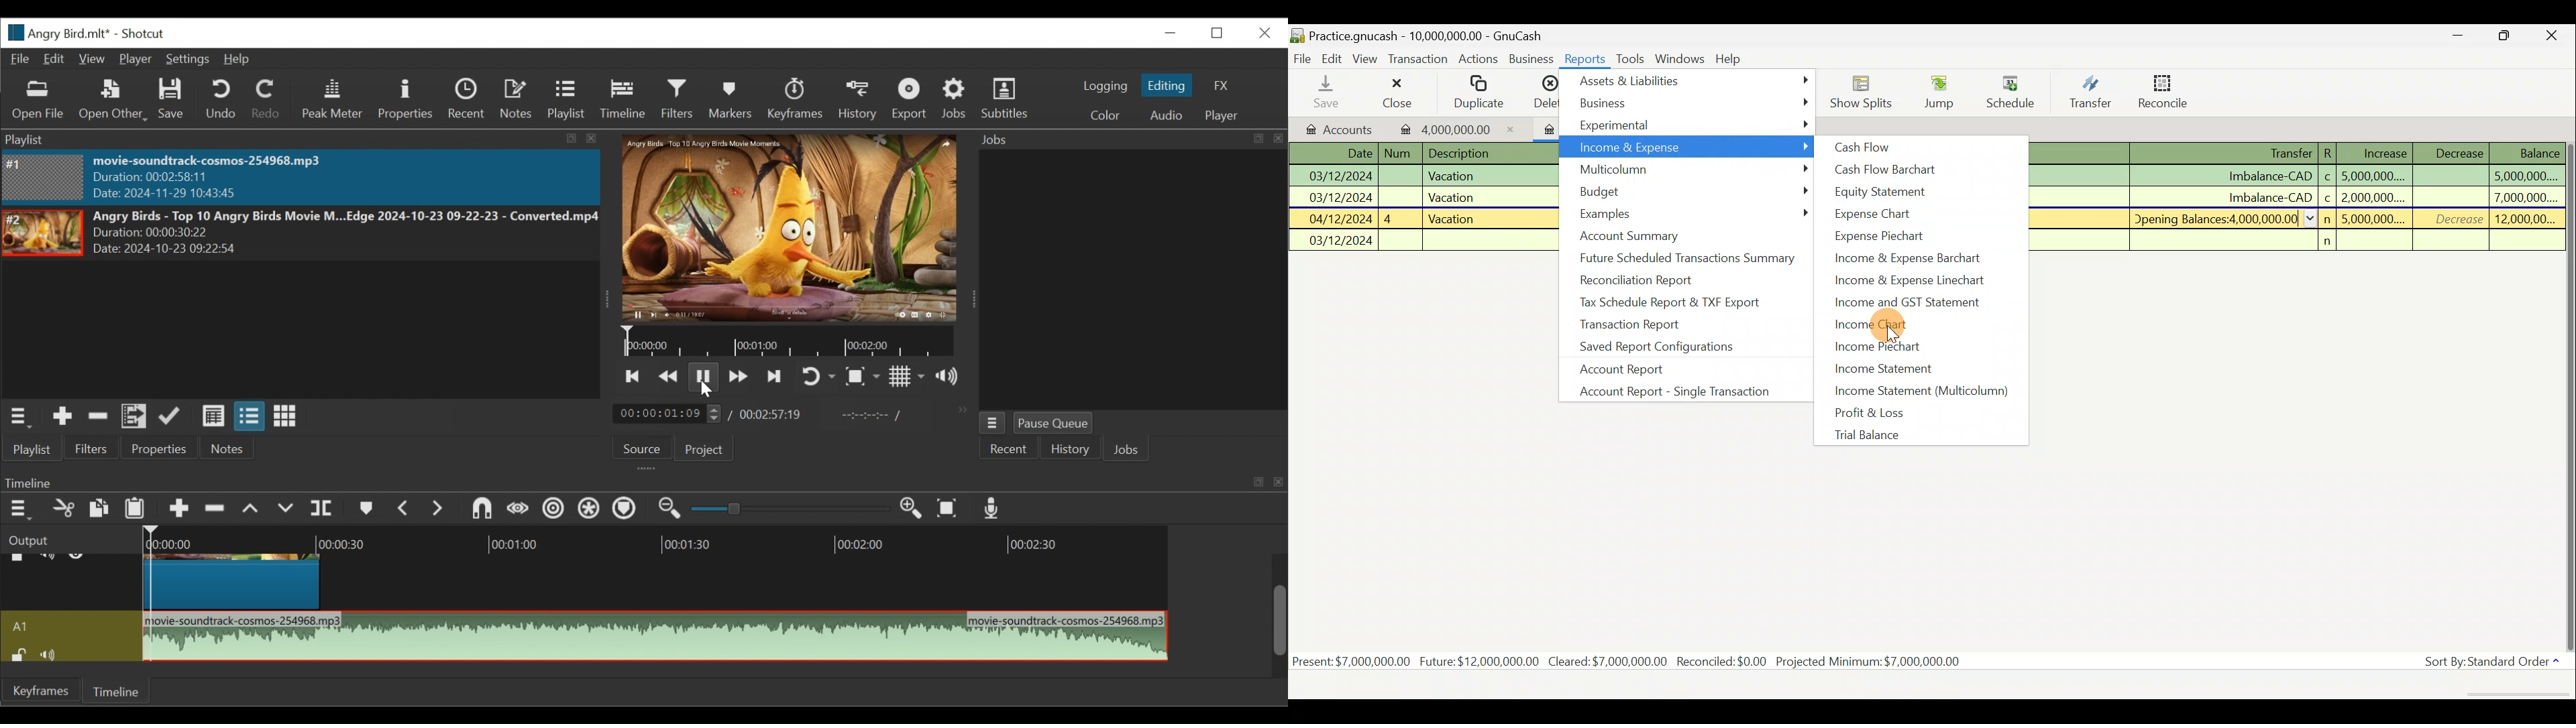 Image resolution: width=2576 pixels, height=728 pixels. What do you see at coordinates (72, 626) in the screenshot?
I see `Audio track ` at bounding box center [72, 626].